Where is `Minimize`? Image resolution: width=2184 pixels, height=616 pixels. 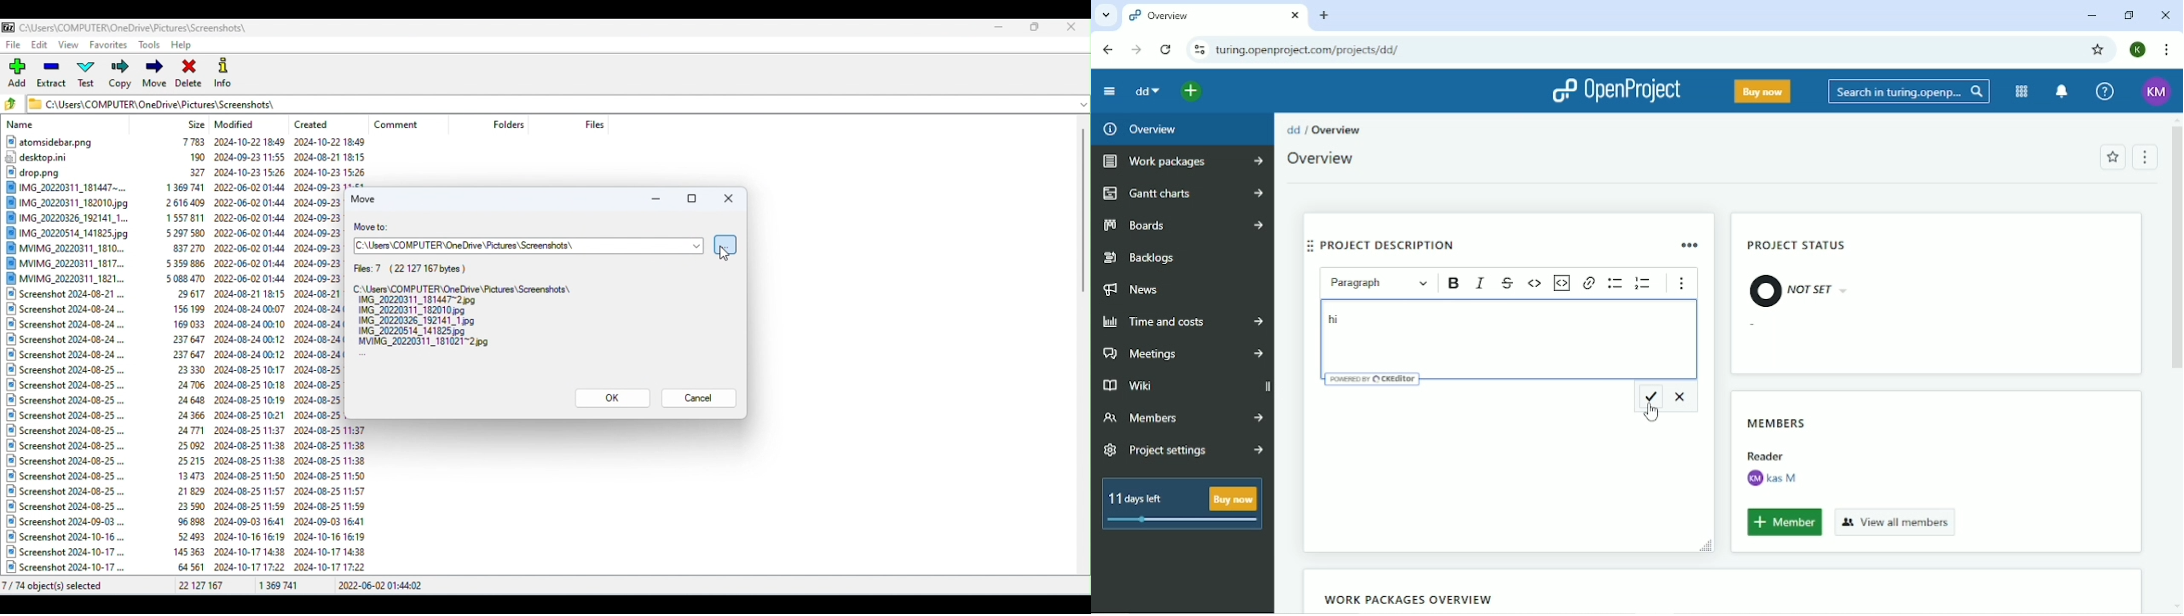 Minimize is located at coordinates (1001, 26).